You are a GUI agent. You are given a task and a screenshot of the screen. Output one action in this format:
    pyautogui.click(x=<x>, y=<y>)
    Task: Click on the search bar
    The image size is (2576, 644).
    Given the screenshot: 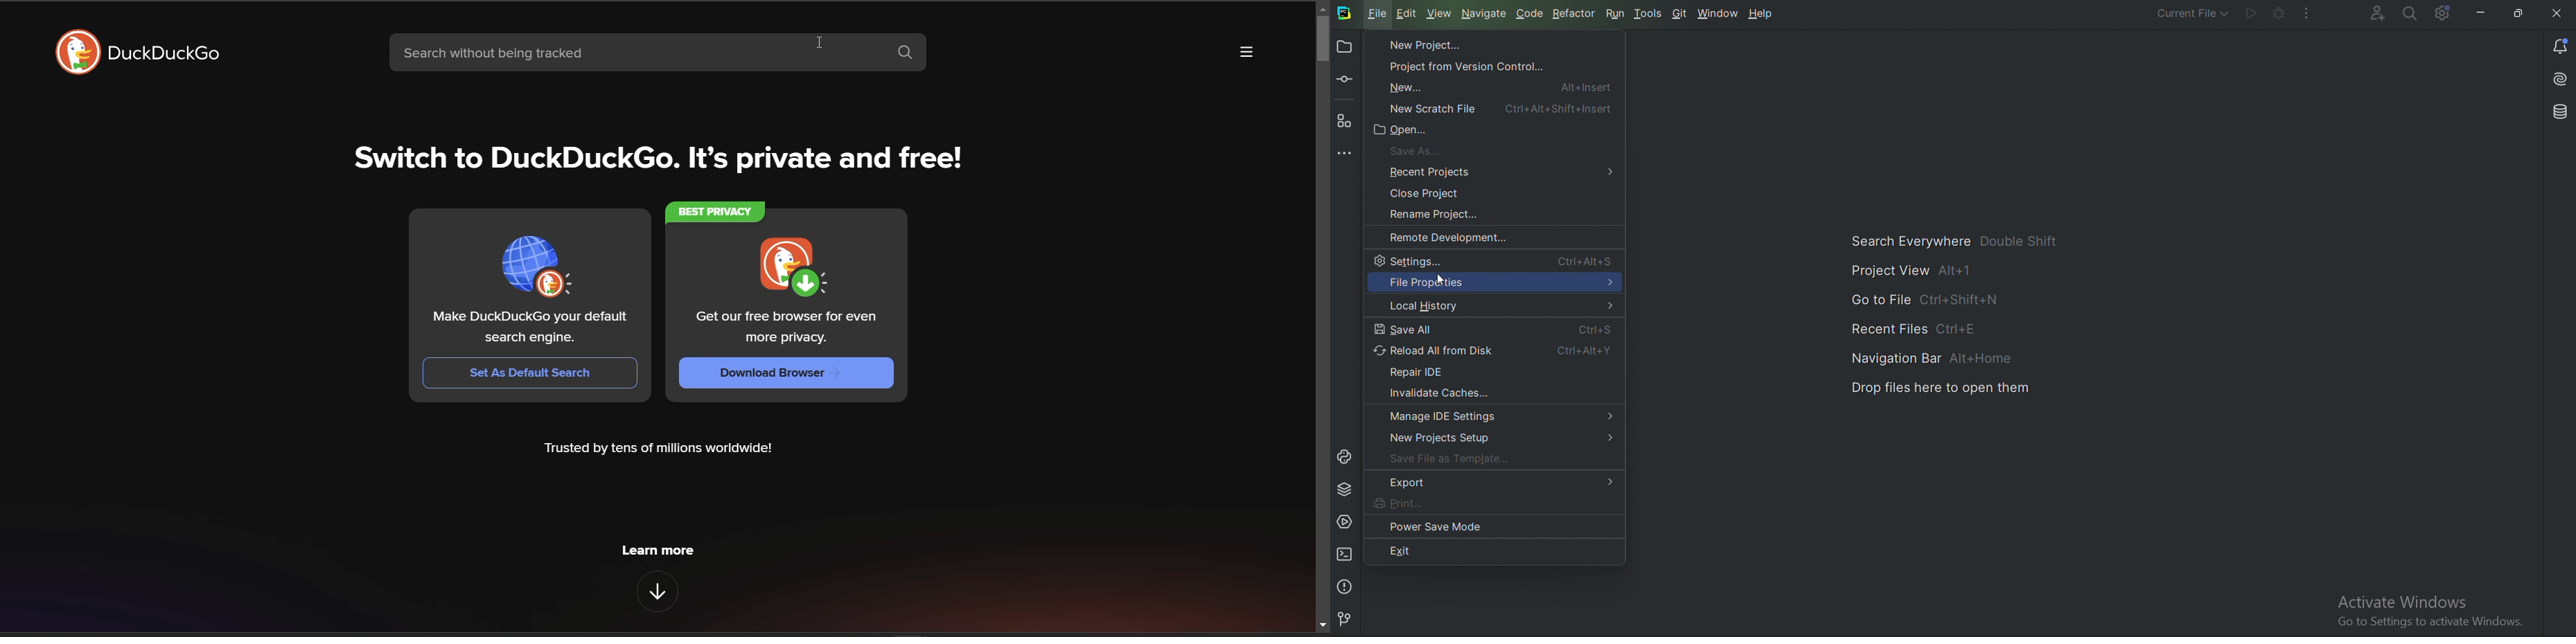 What is the action you would take?
    pyautogui.click(x=637, y=52)
    